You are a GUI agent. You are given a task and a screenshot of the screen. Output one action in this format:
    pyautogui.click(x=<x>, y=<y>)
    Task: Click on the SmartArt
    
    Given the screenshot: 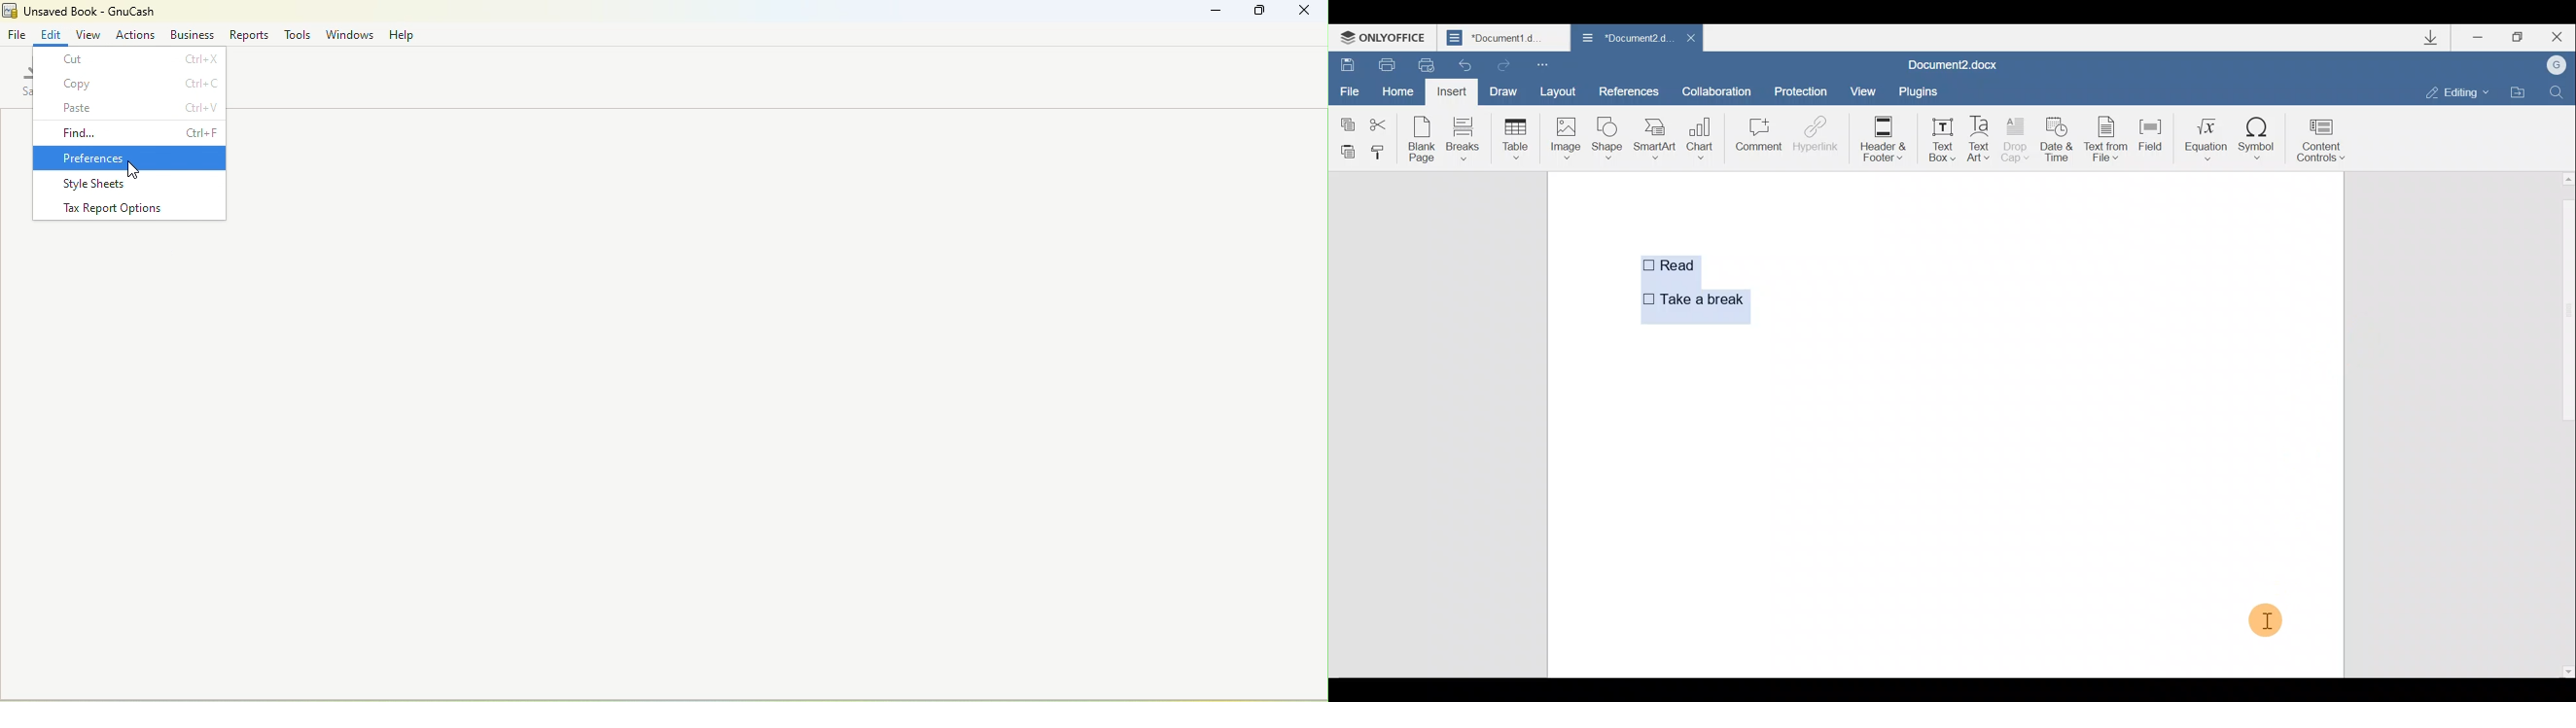 What is the action you would take?
    pyautogui.click(x=1655, y=139)
    